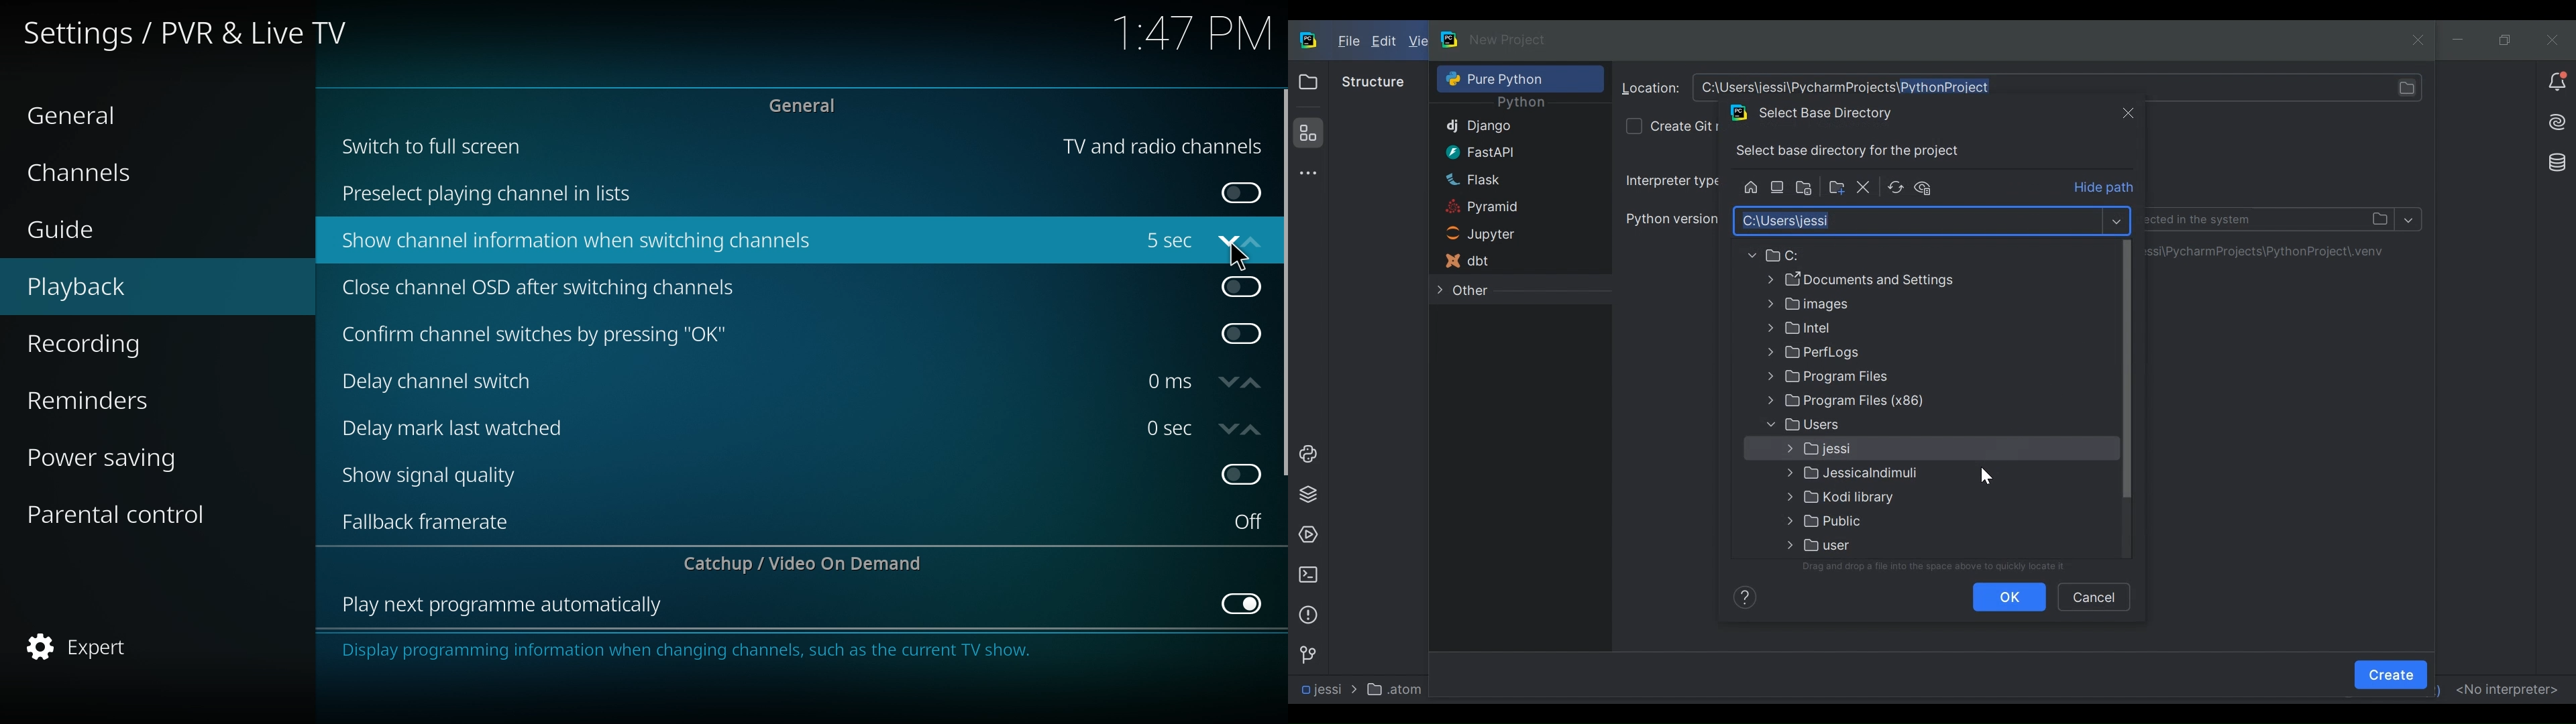 Image resolution: width=2576 pixels, height=728 pixels. What do you see at coordinates (2556, 122) in the screenshot?
I see `AI Assistant` at bounding box center [2556, 122].